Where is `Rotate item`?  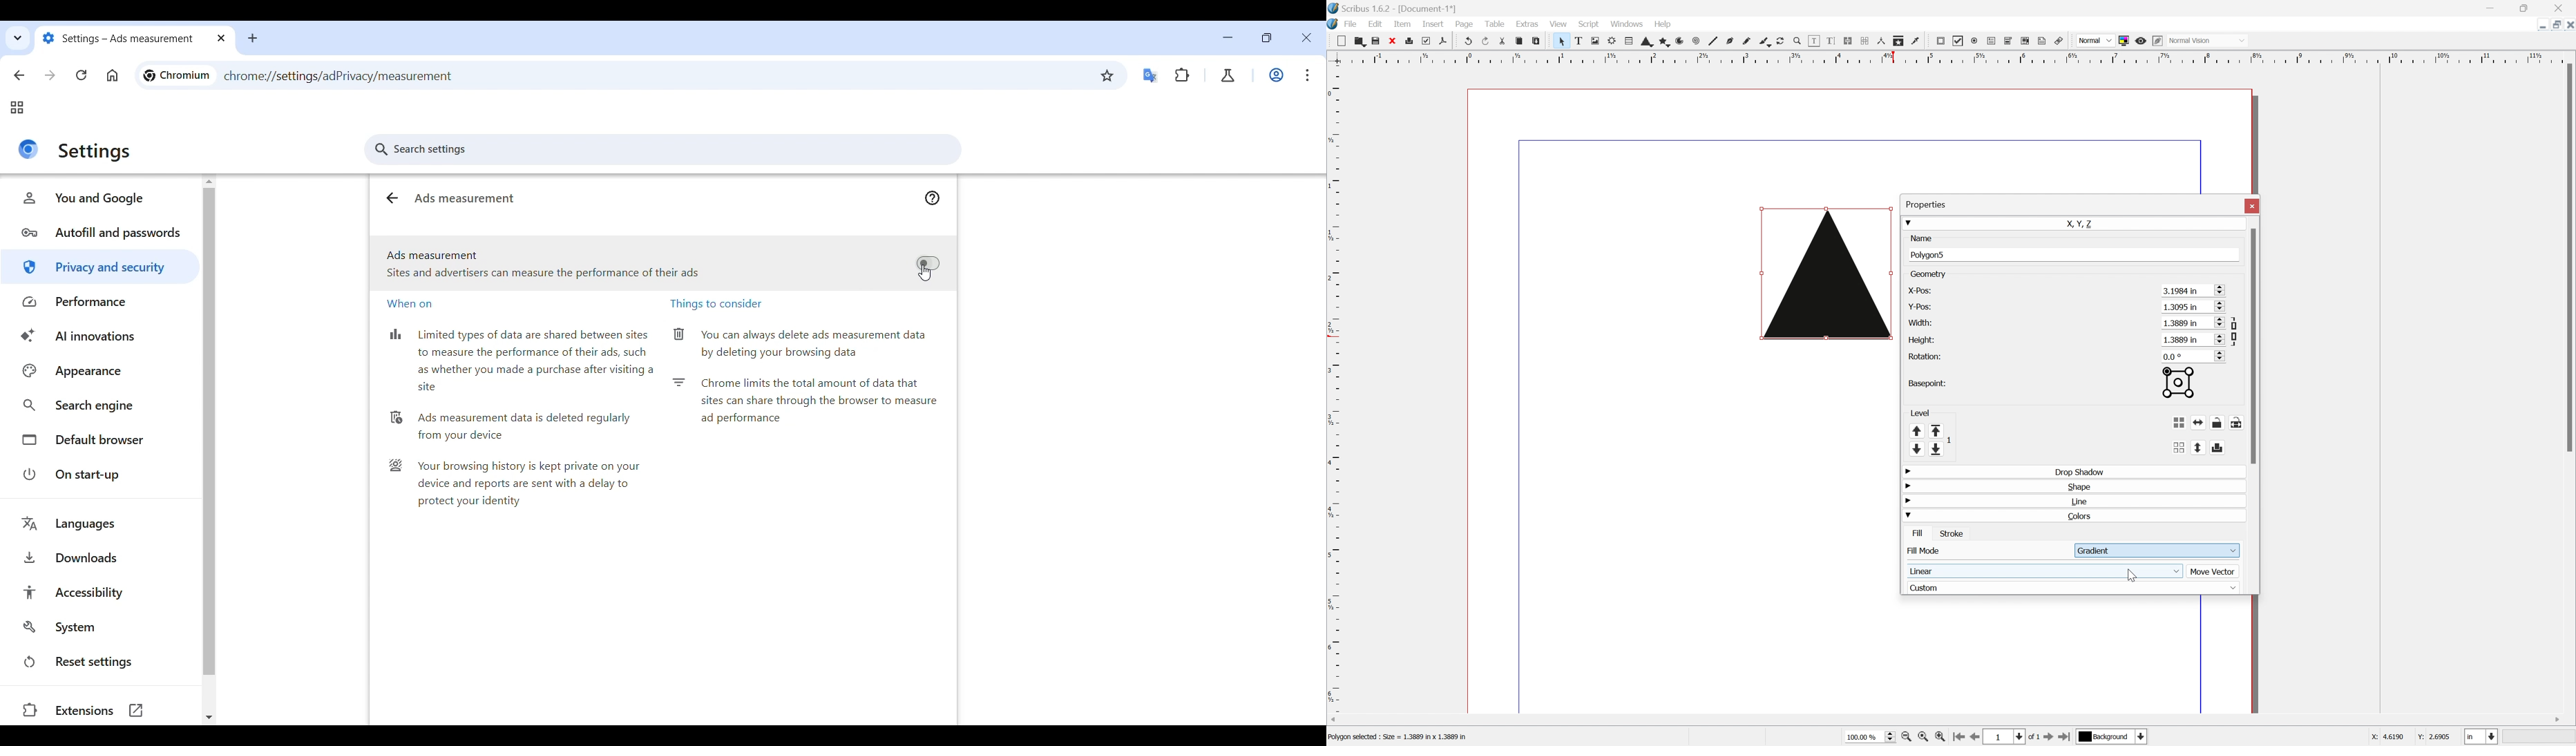 Rotate item is located at coordinates (1783, 41).